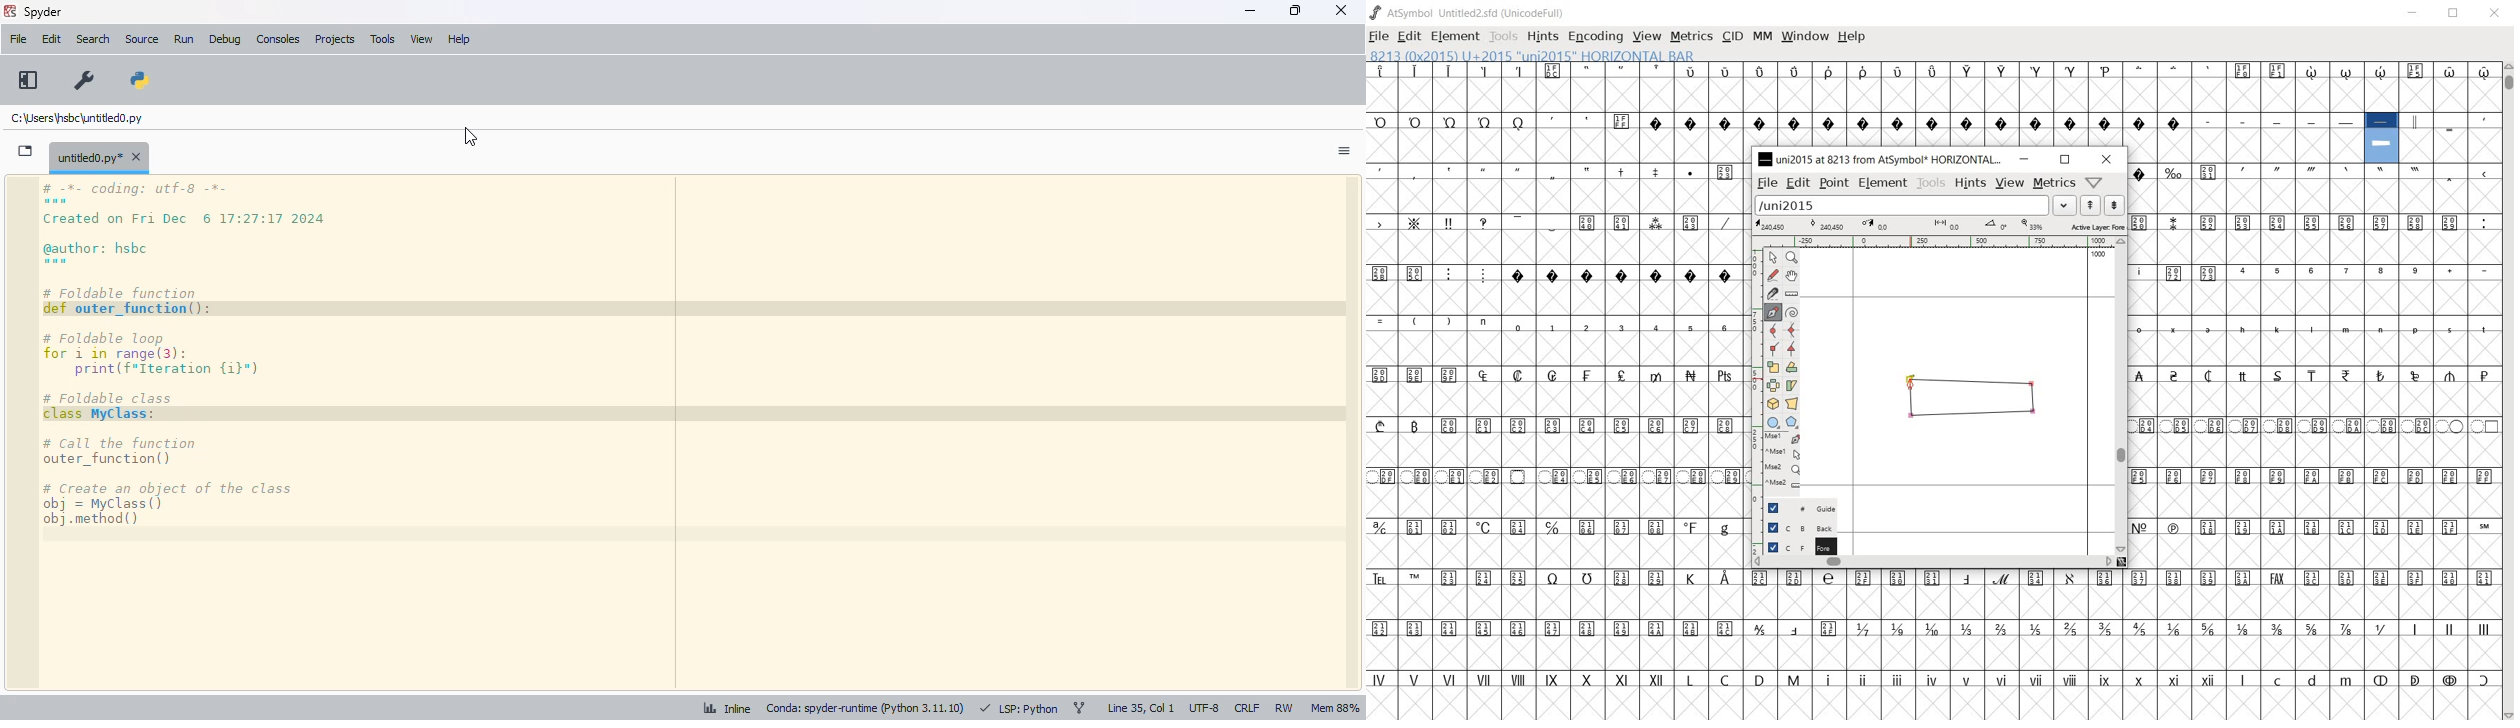 Image resolution: width=2520 pixels, height=728 pixels. I want to click on minimize, so click(1251, 11).